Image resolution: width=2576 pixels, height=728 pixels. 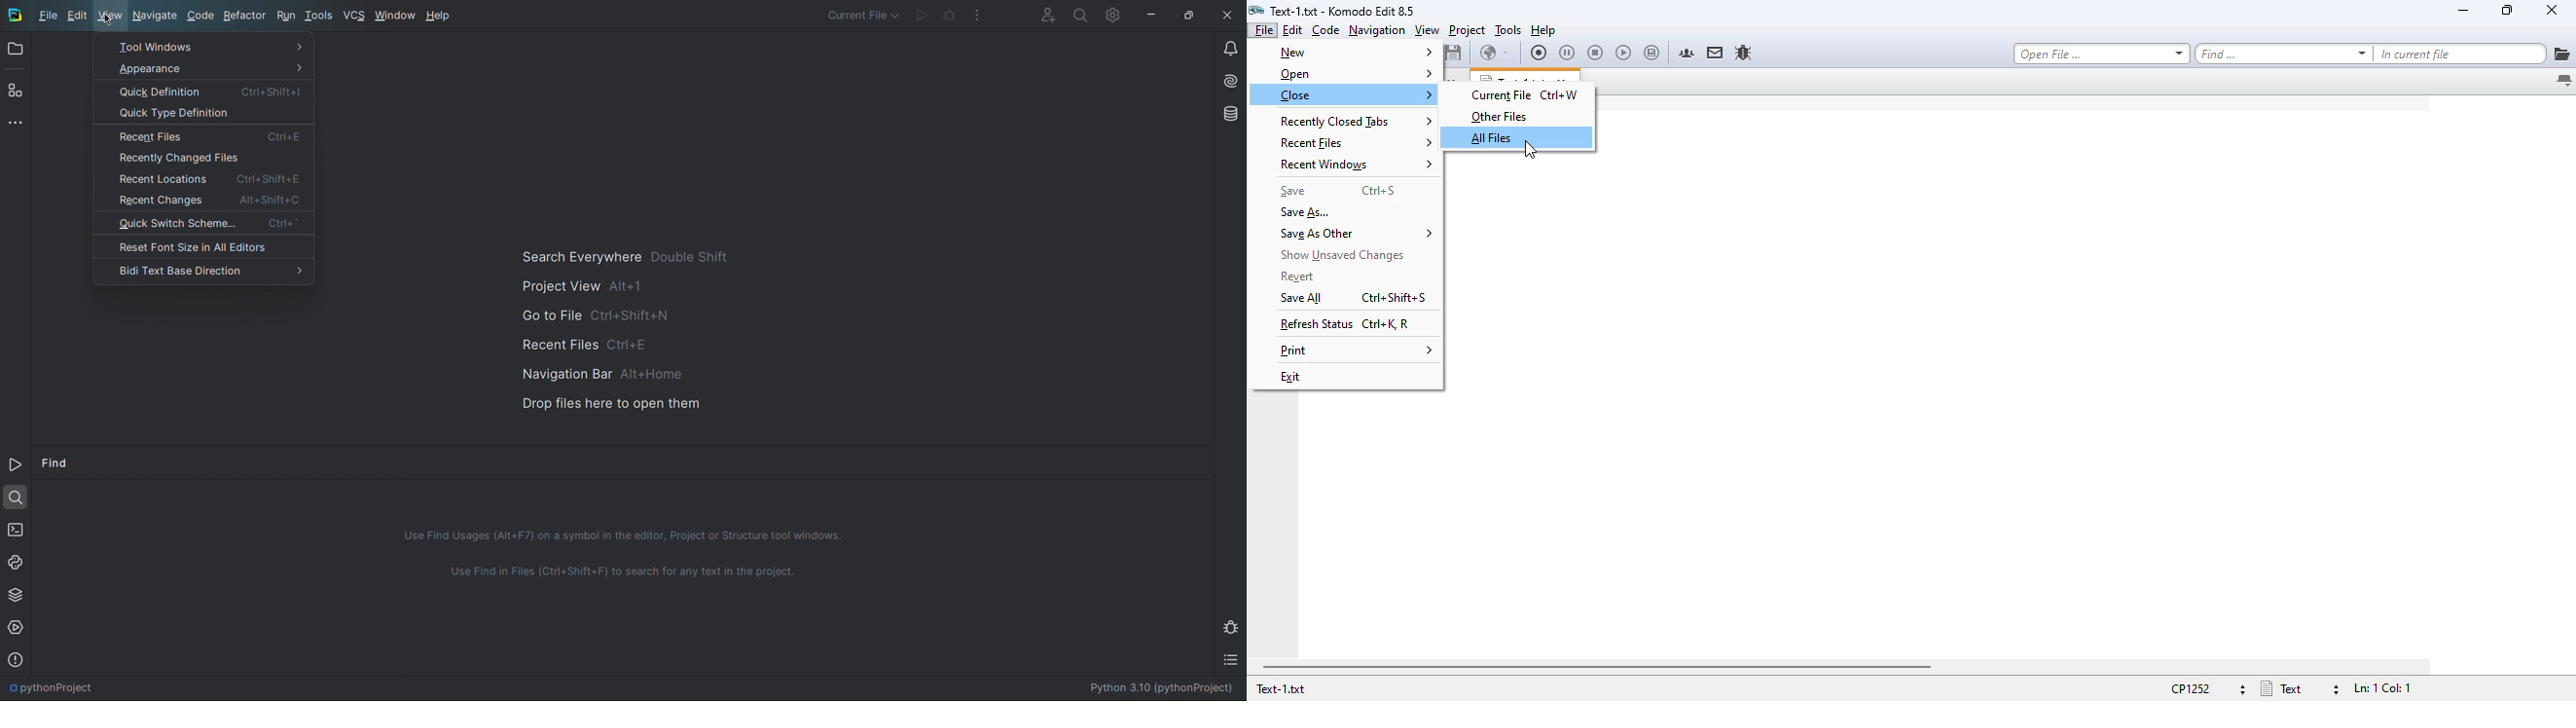 What do you see at coordinates (1355, 75) in the screenshot?
I see `open` at bounding box center [1355, 75].